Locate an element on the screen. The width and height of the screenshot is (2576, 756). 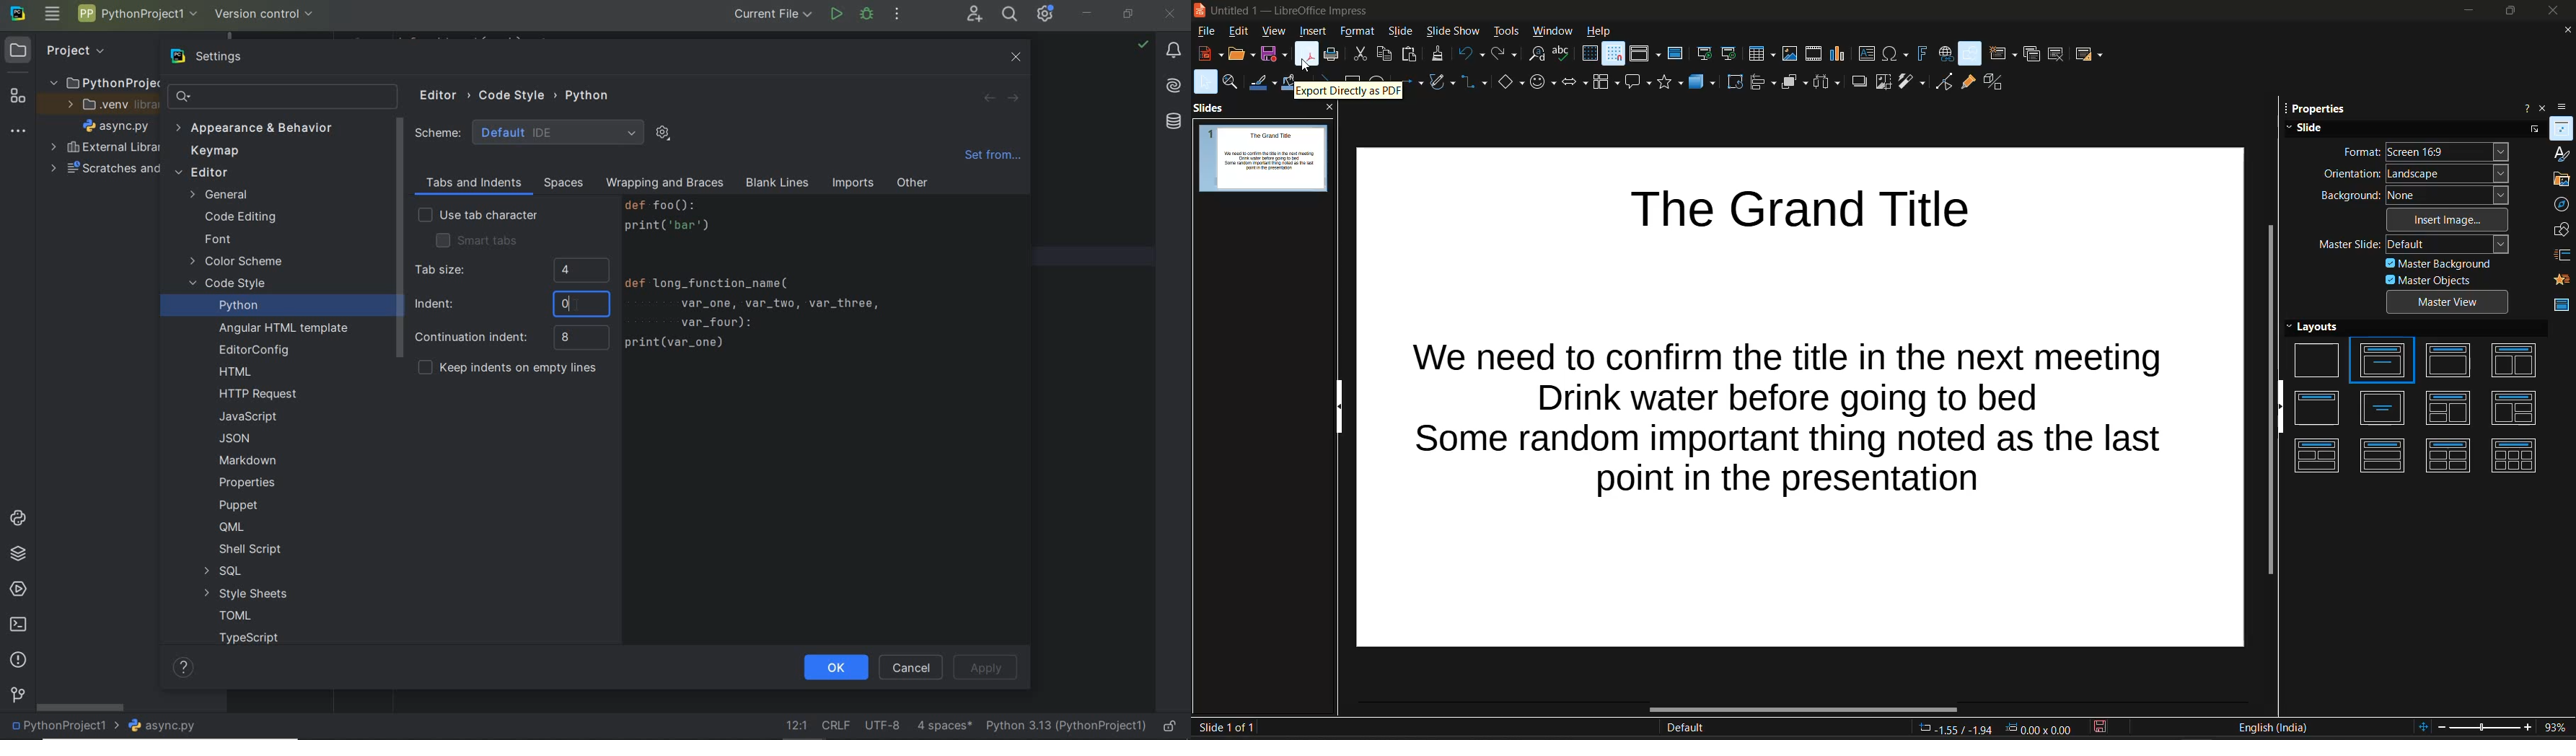
align objects is located at coordinates (1764, 82).